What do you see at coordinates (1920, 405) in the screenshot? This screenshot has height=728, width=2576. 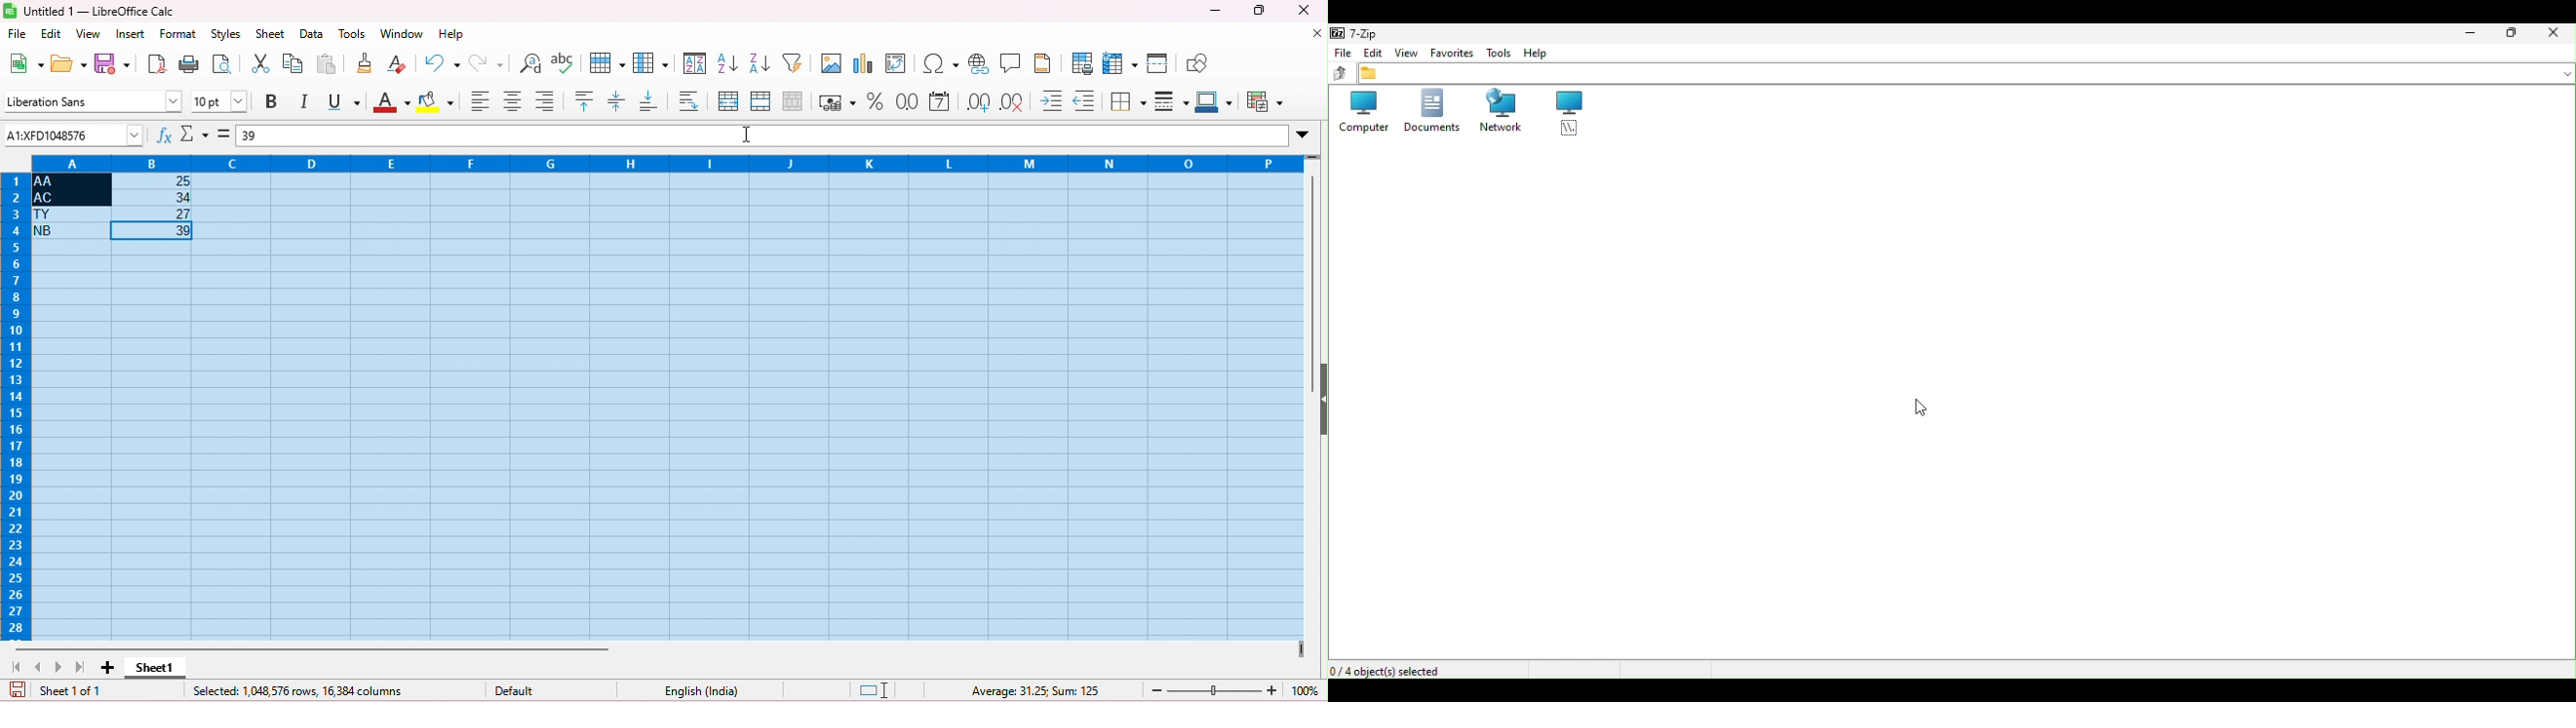 I see `cursor` at bounding box center [1920, 405].